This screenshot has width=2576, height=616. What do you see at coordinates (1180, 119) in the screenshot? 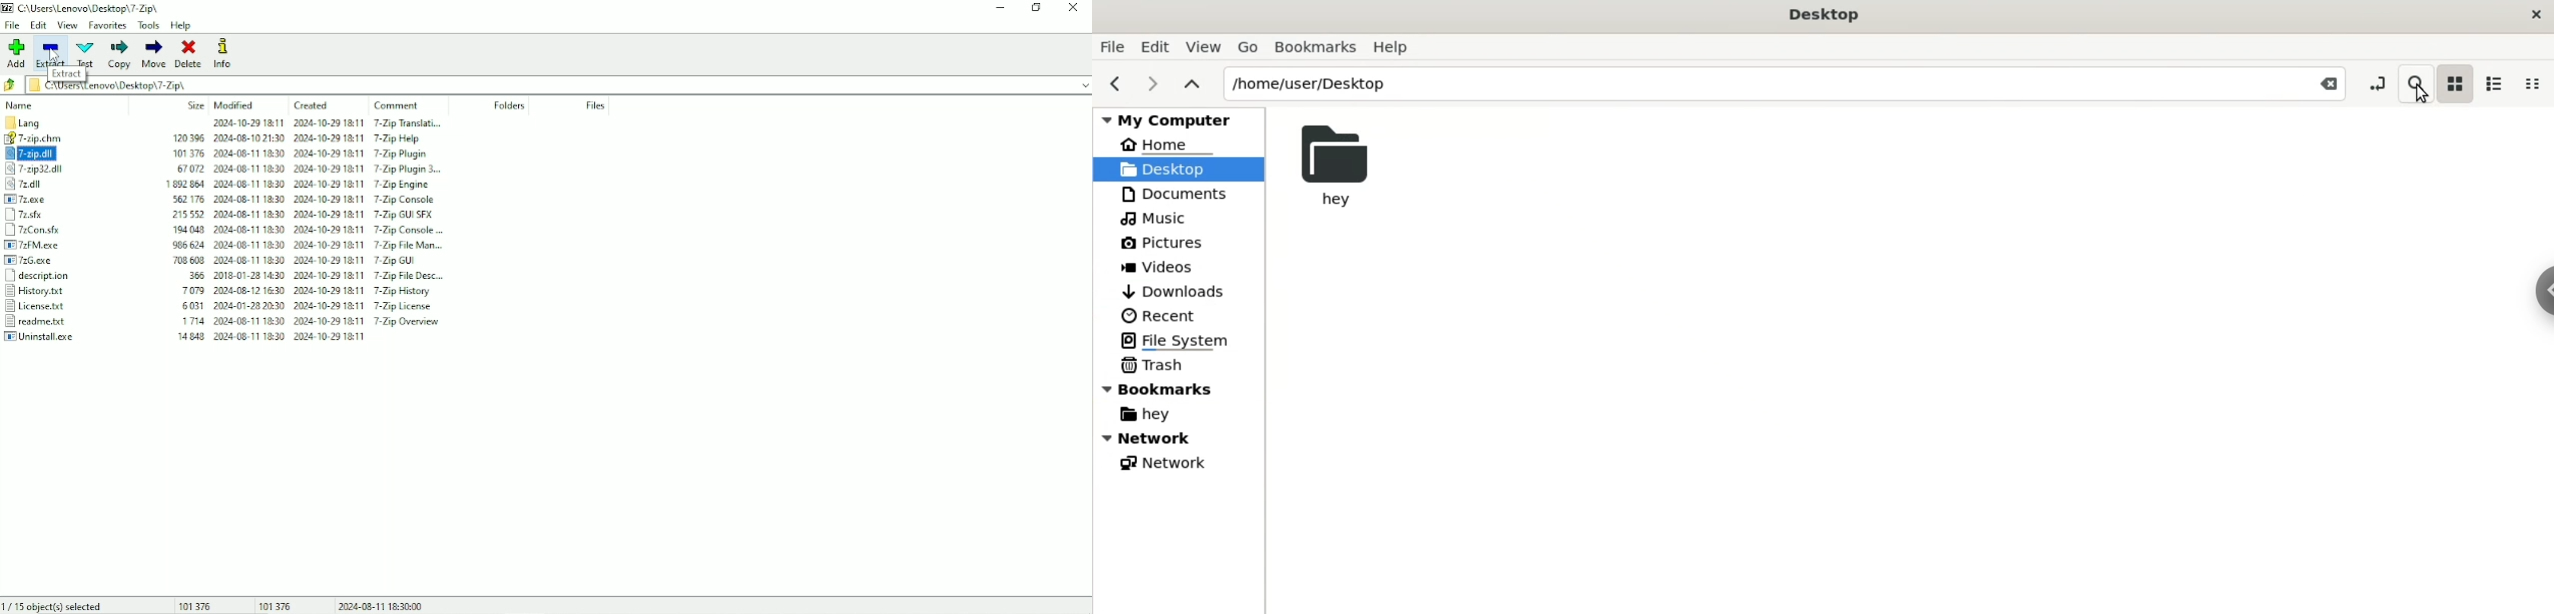
I see `my computer` at bounding box center [1180, 119].